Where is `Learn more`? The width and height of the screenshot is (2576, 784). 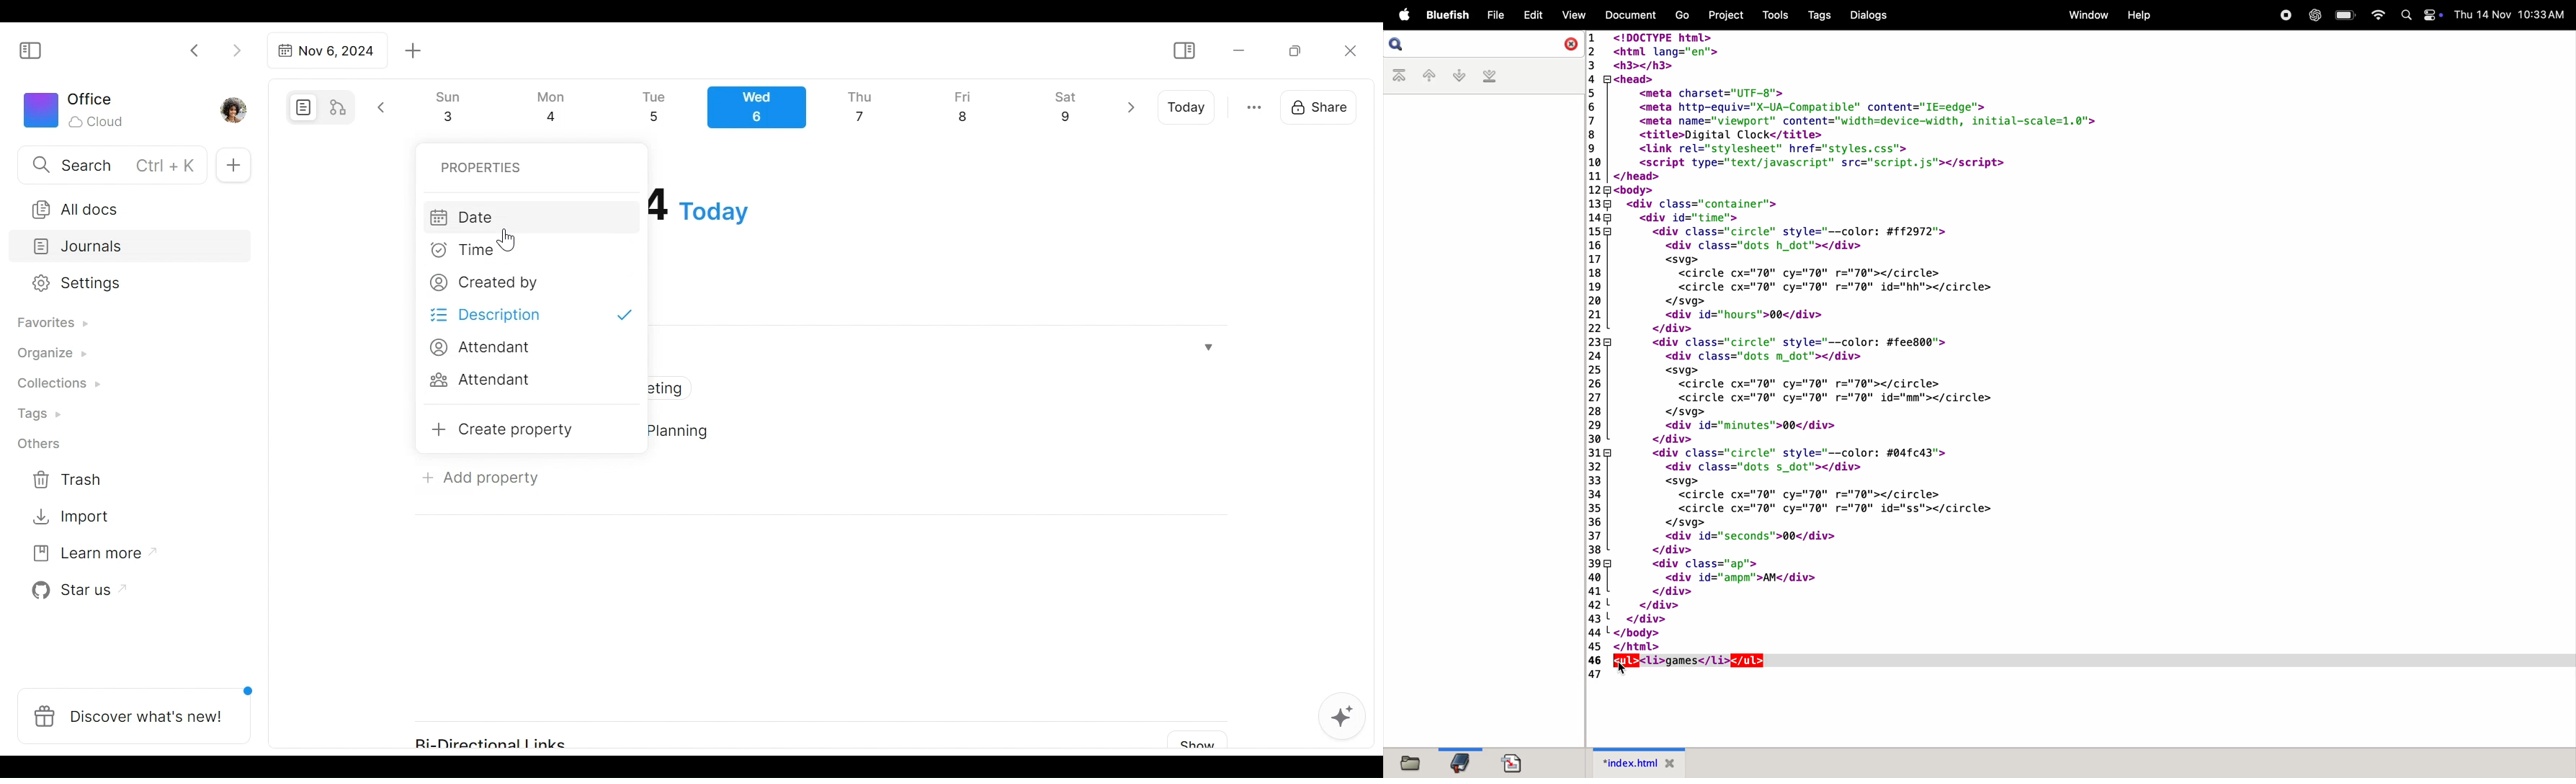
Learn more is located at coordinates (87, 556).